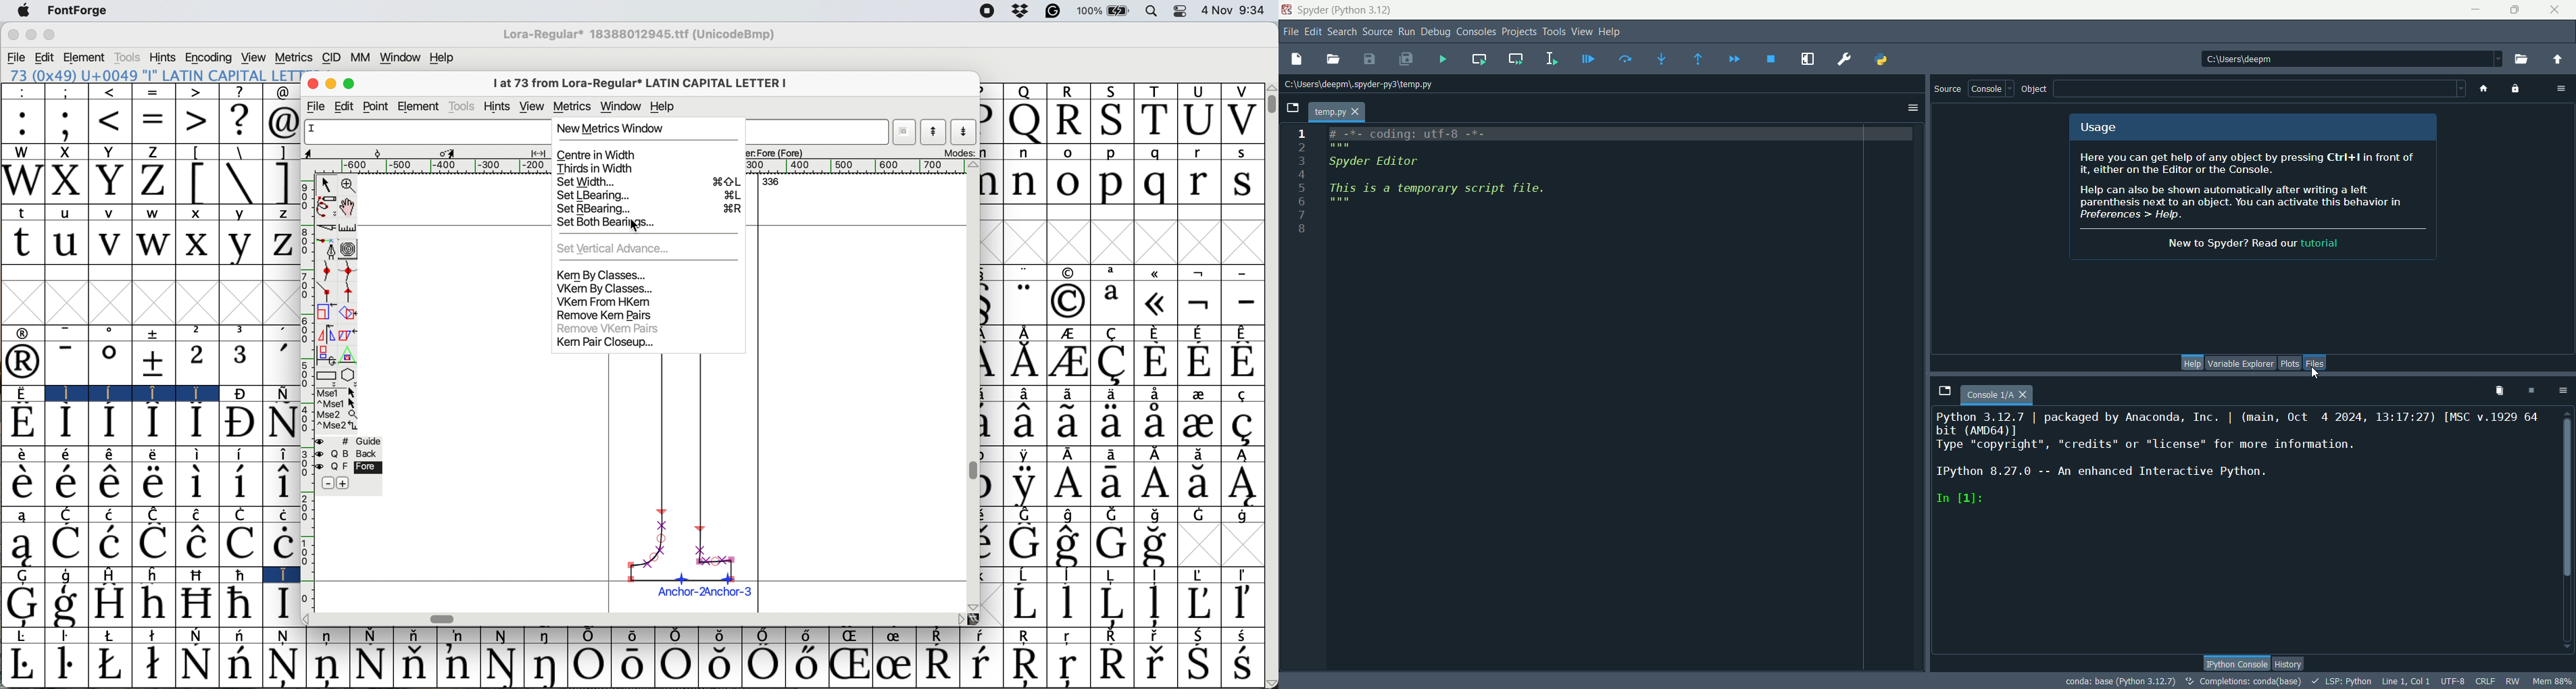  What do you see at coordinates (111, 455) in the screenshot?
I see `Symbol` at bounding box center [111, 455].